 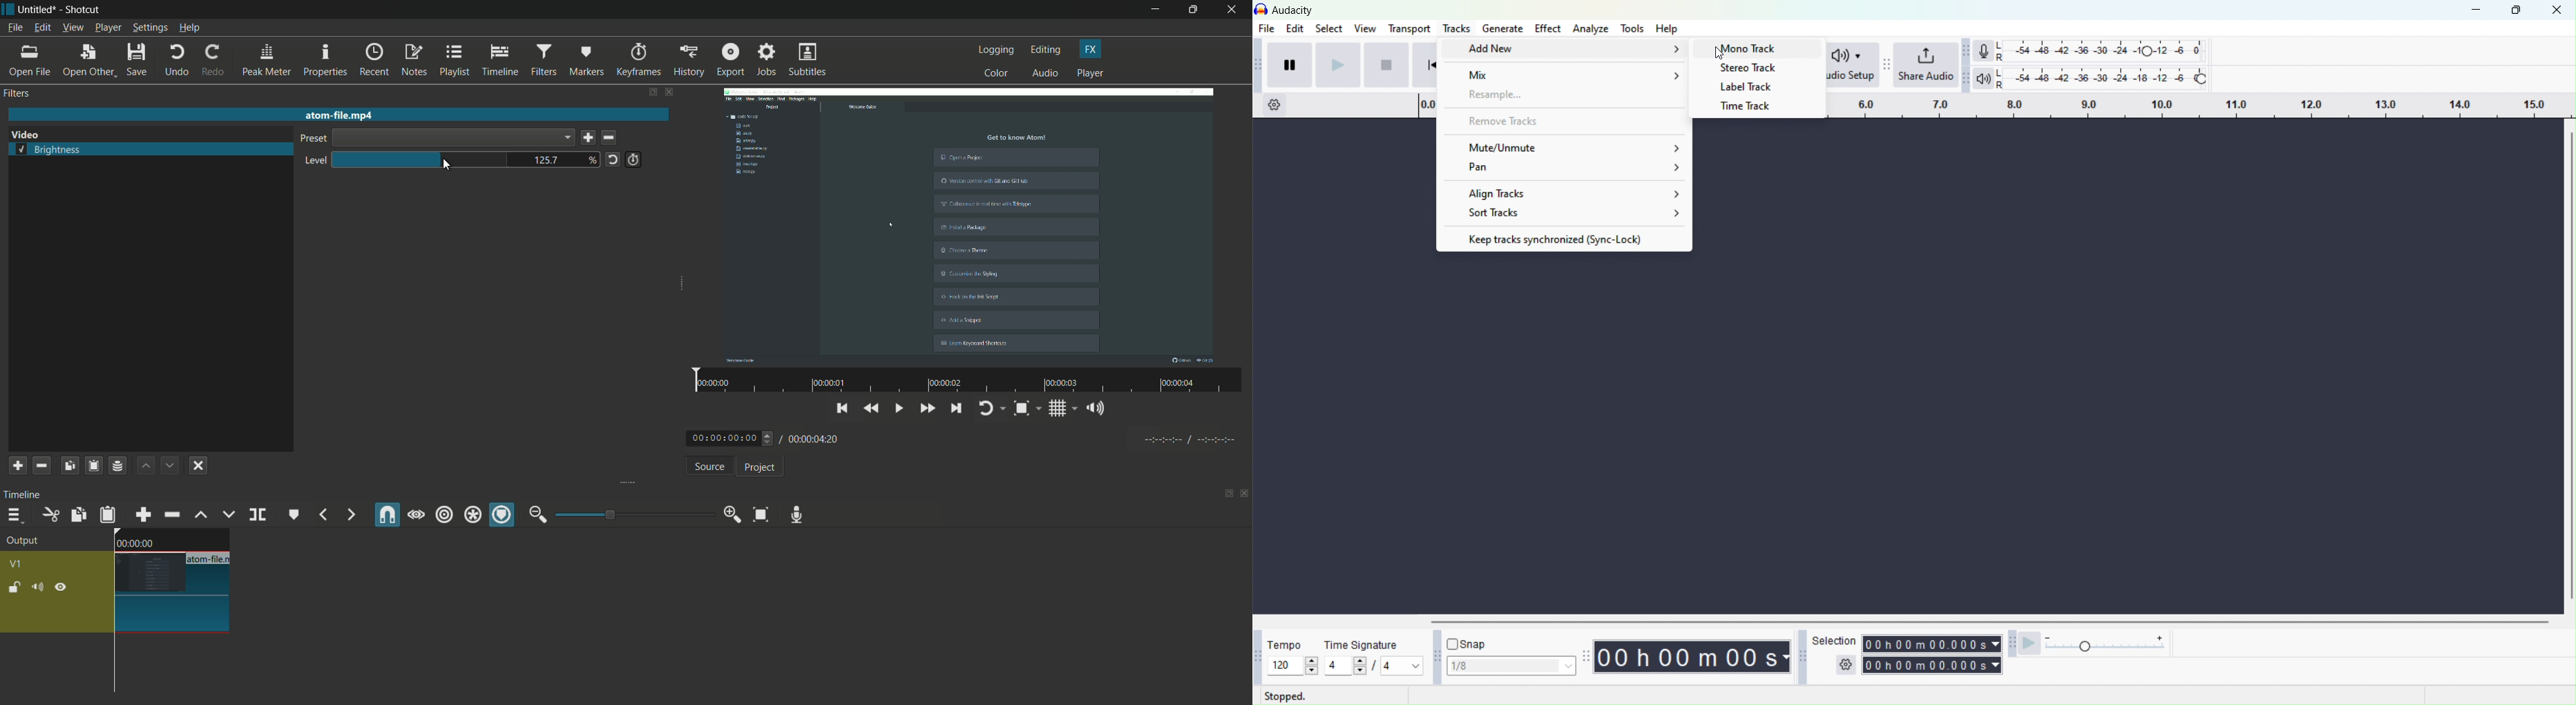 I want to click on toggle player logging, so click(x=992, y=408).